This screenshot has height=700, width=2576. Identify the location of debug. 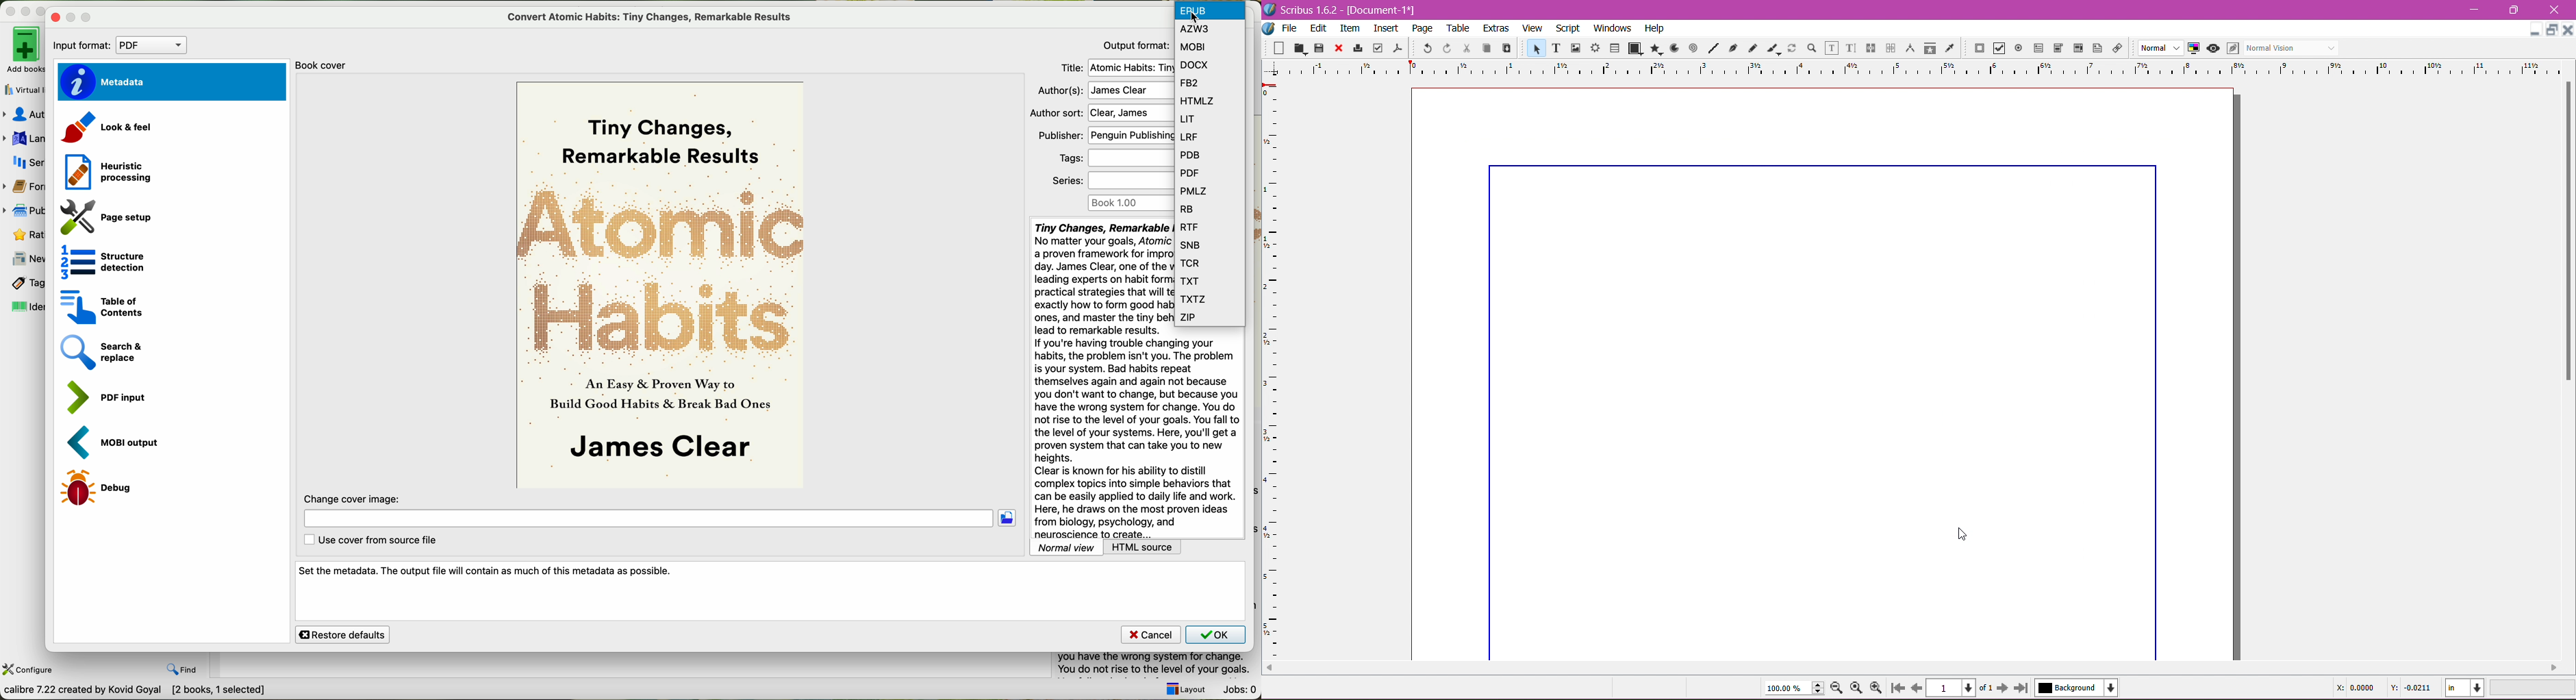
(98, 489).